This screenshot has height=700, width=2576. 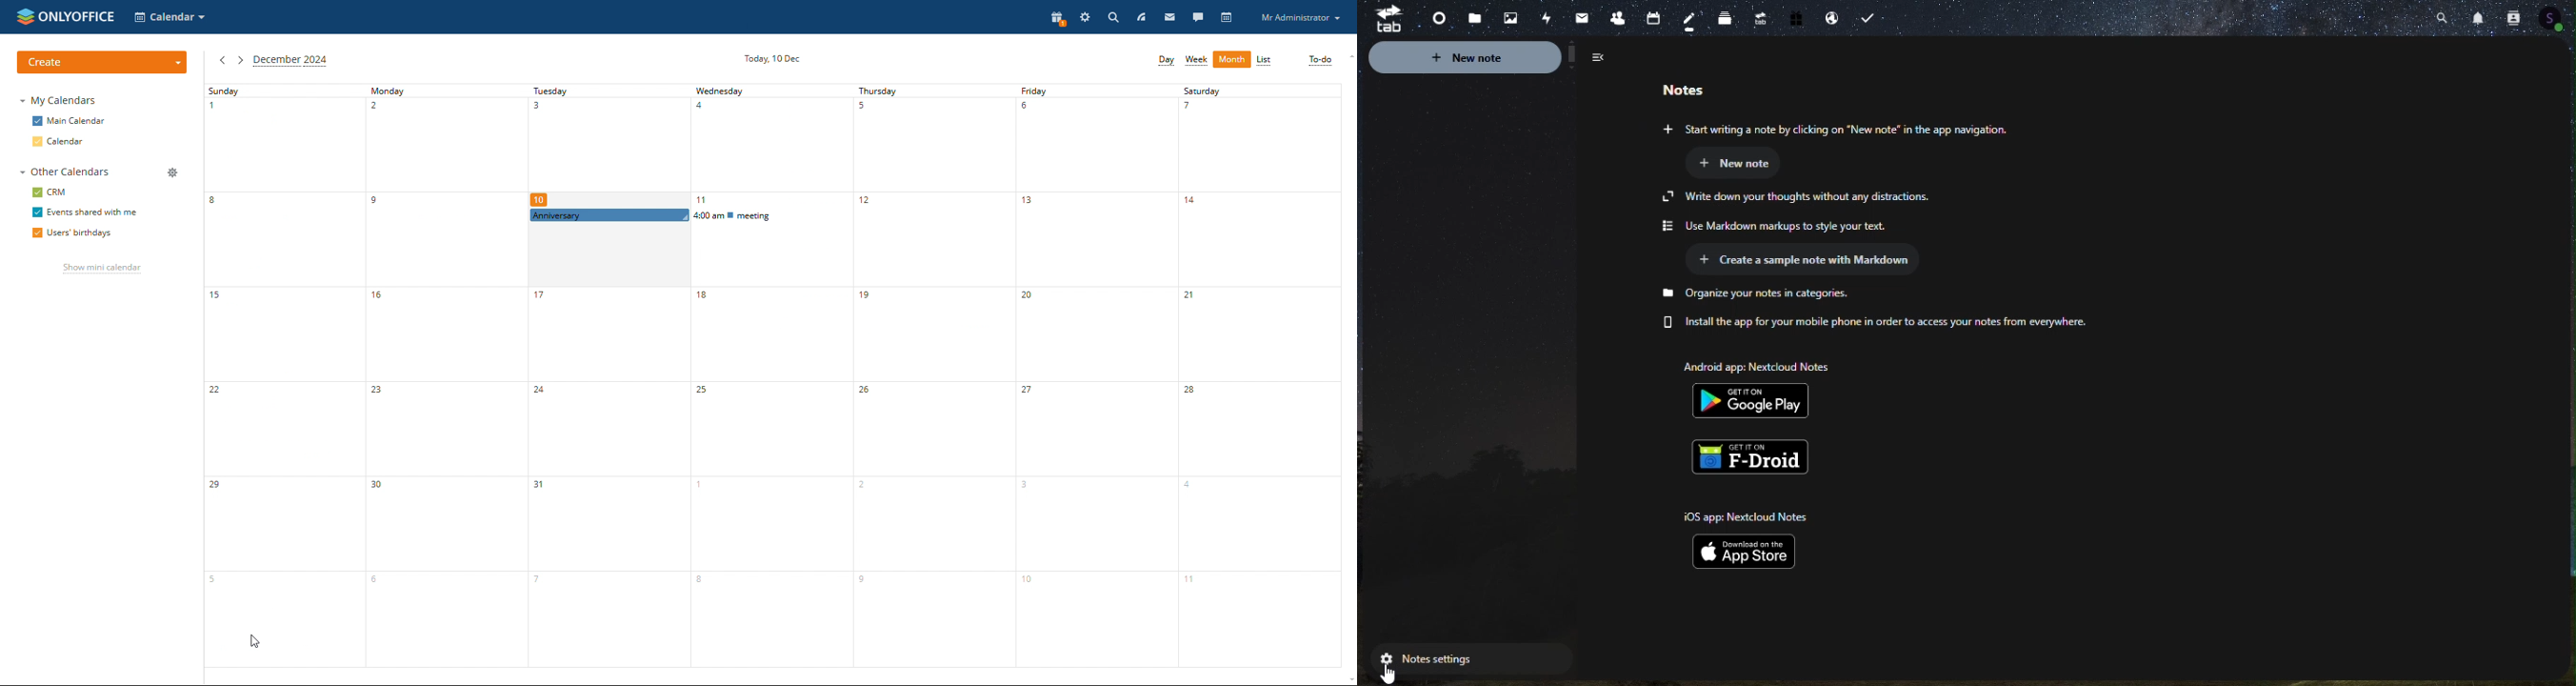 What do you see at coordinates (1232, 59) in the screenshot?
I see `month view` at bounding box center [1232, 59].